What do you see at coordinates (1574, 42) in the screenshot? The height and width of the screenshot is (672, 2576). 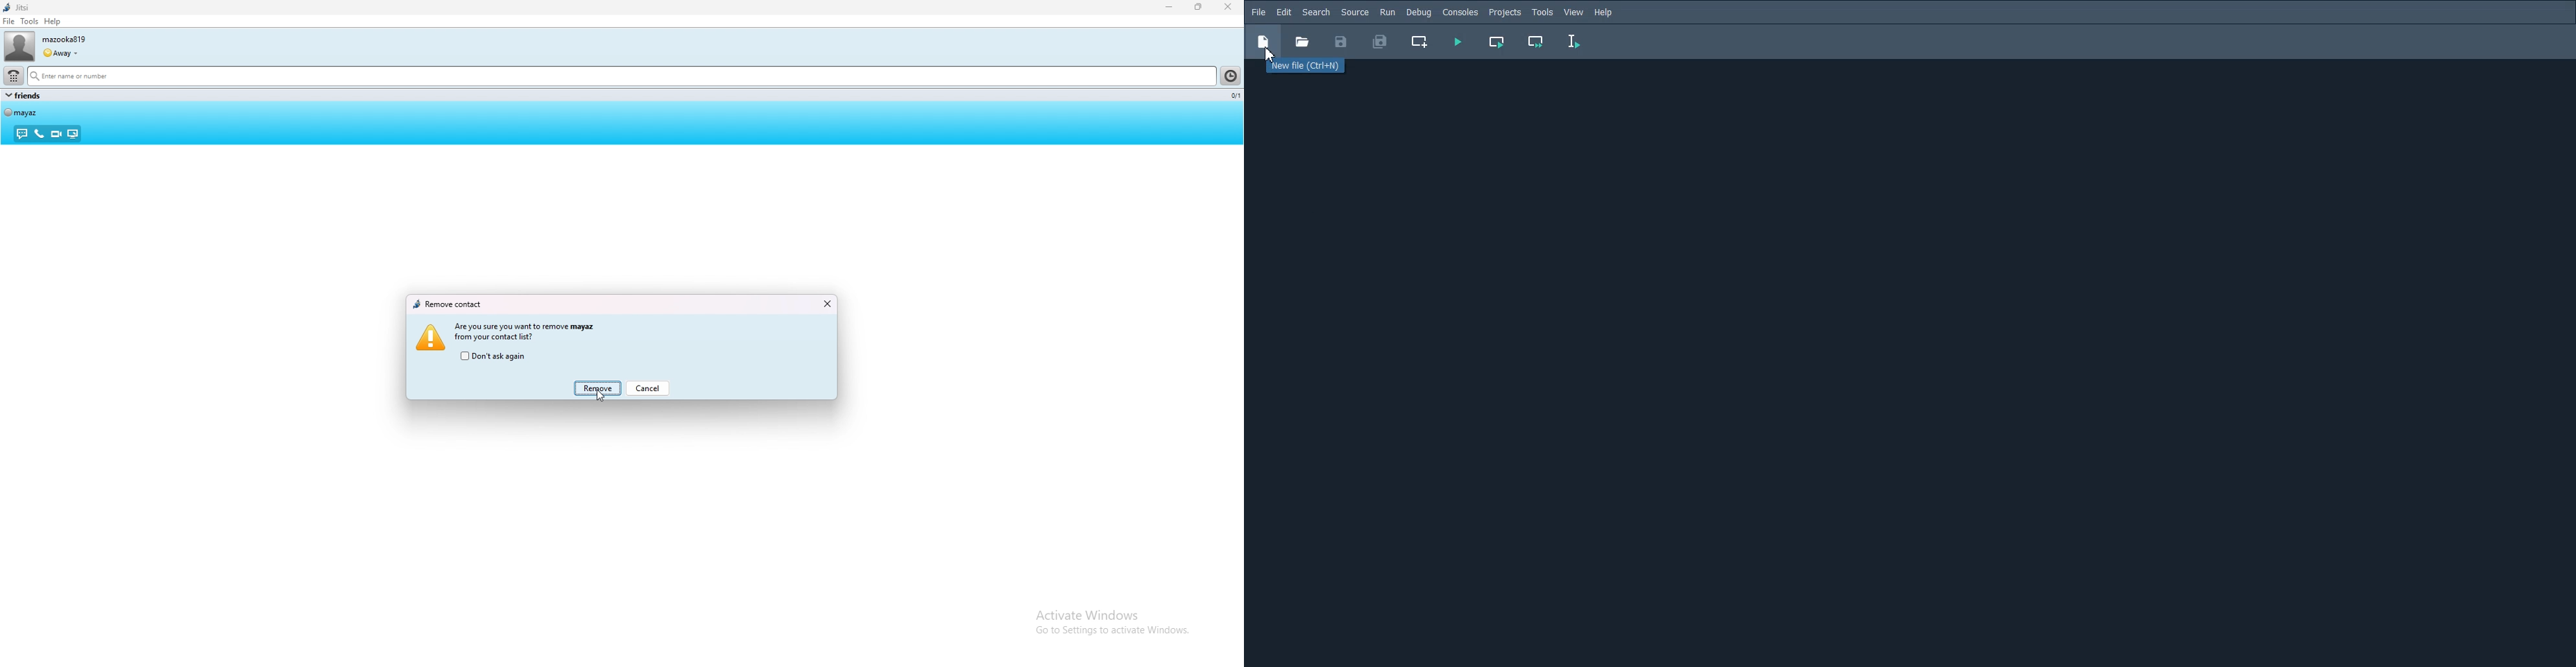 I see `Run Selection` at bounding box center [1574, 42].